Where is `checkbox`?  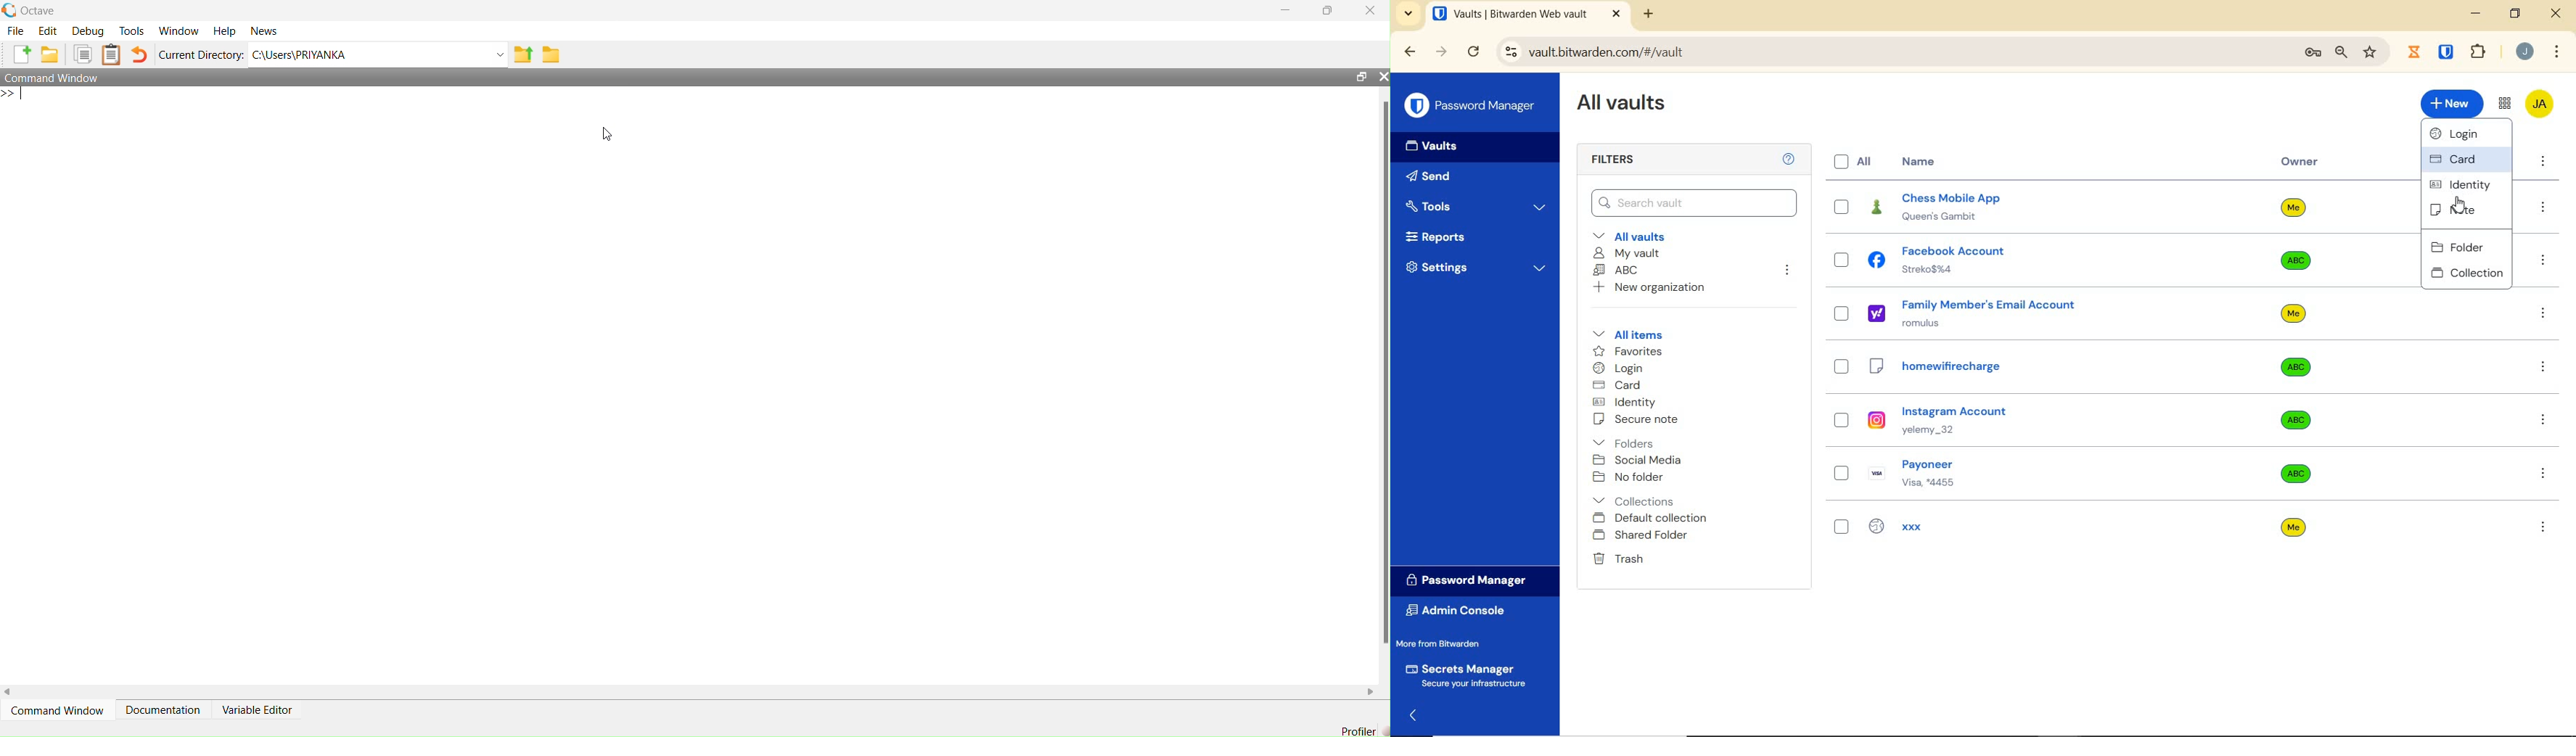
checkbox is located at coordinates (1842, 367).